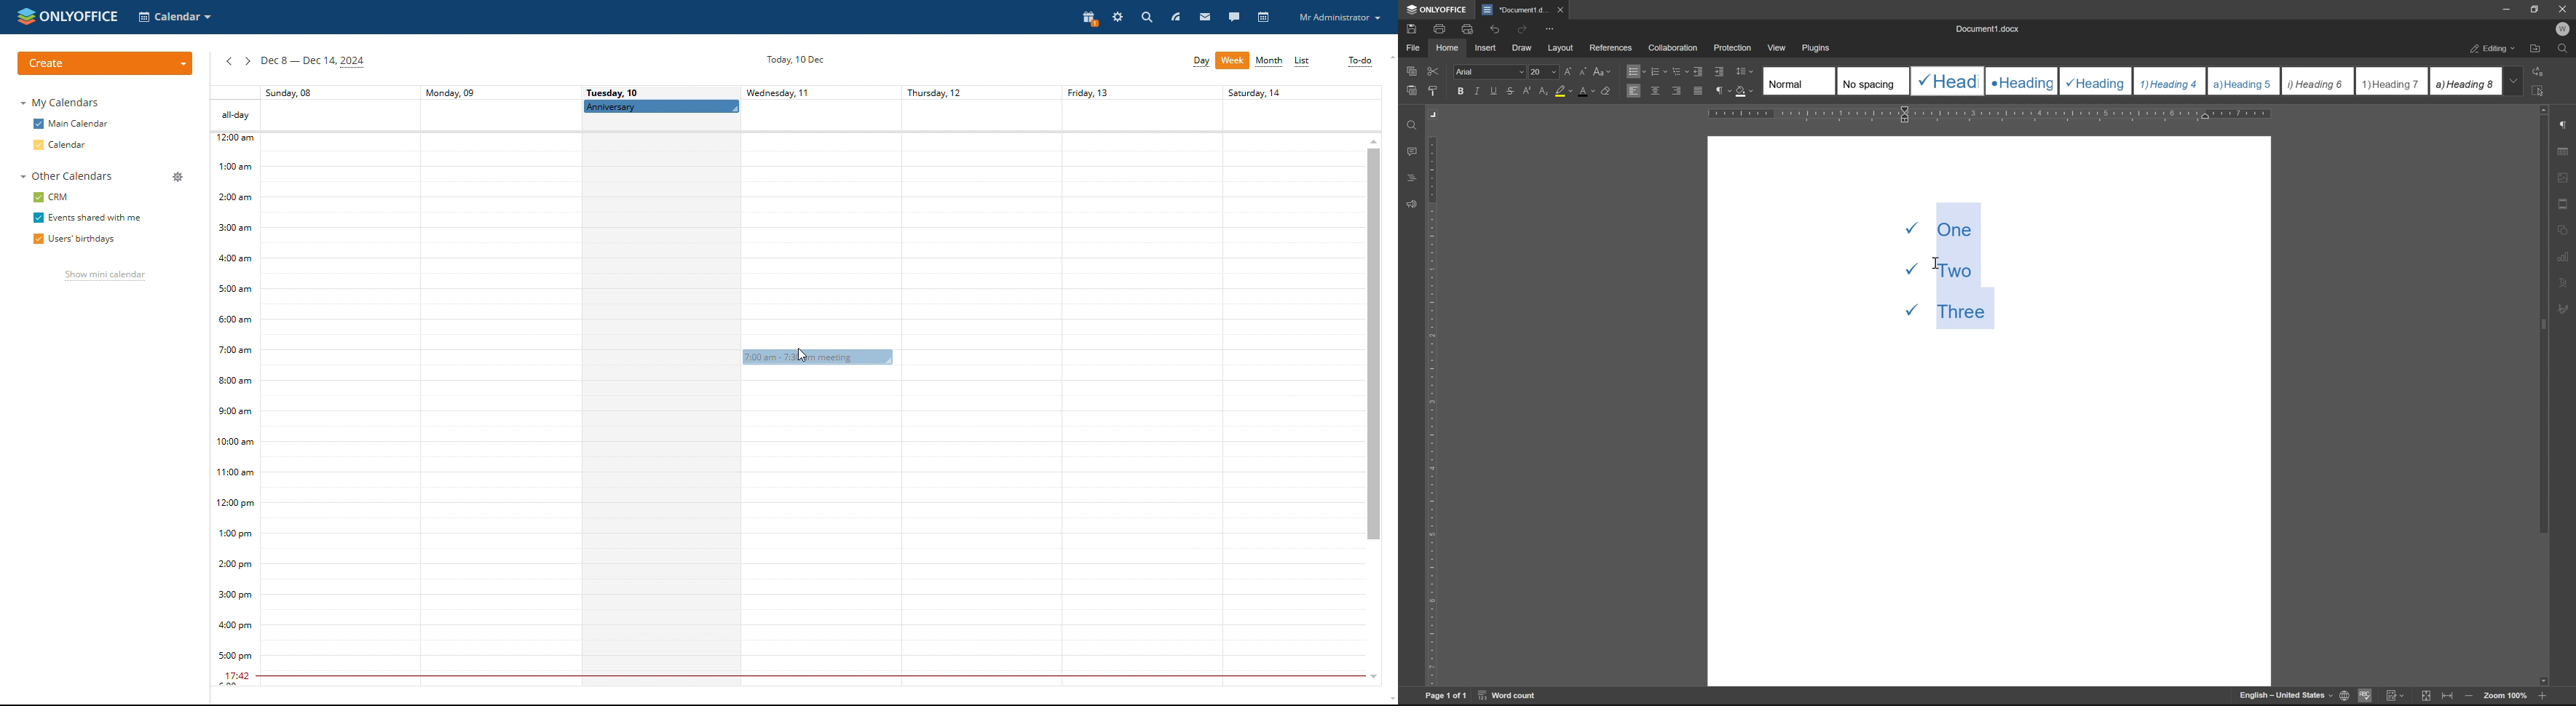 The image size is (2576, 728). What do you see at coordinates (1479, 90) in the screenshot?
I see `italic` at bounding box center [1479, 90].